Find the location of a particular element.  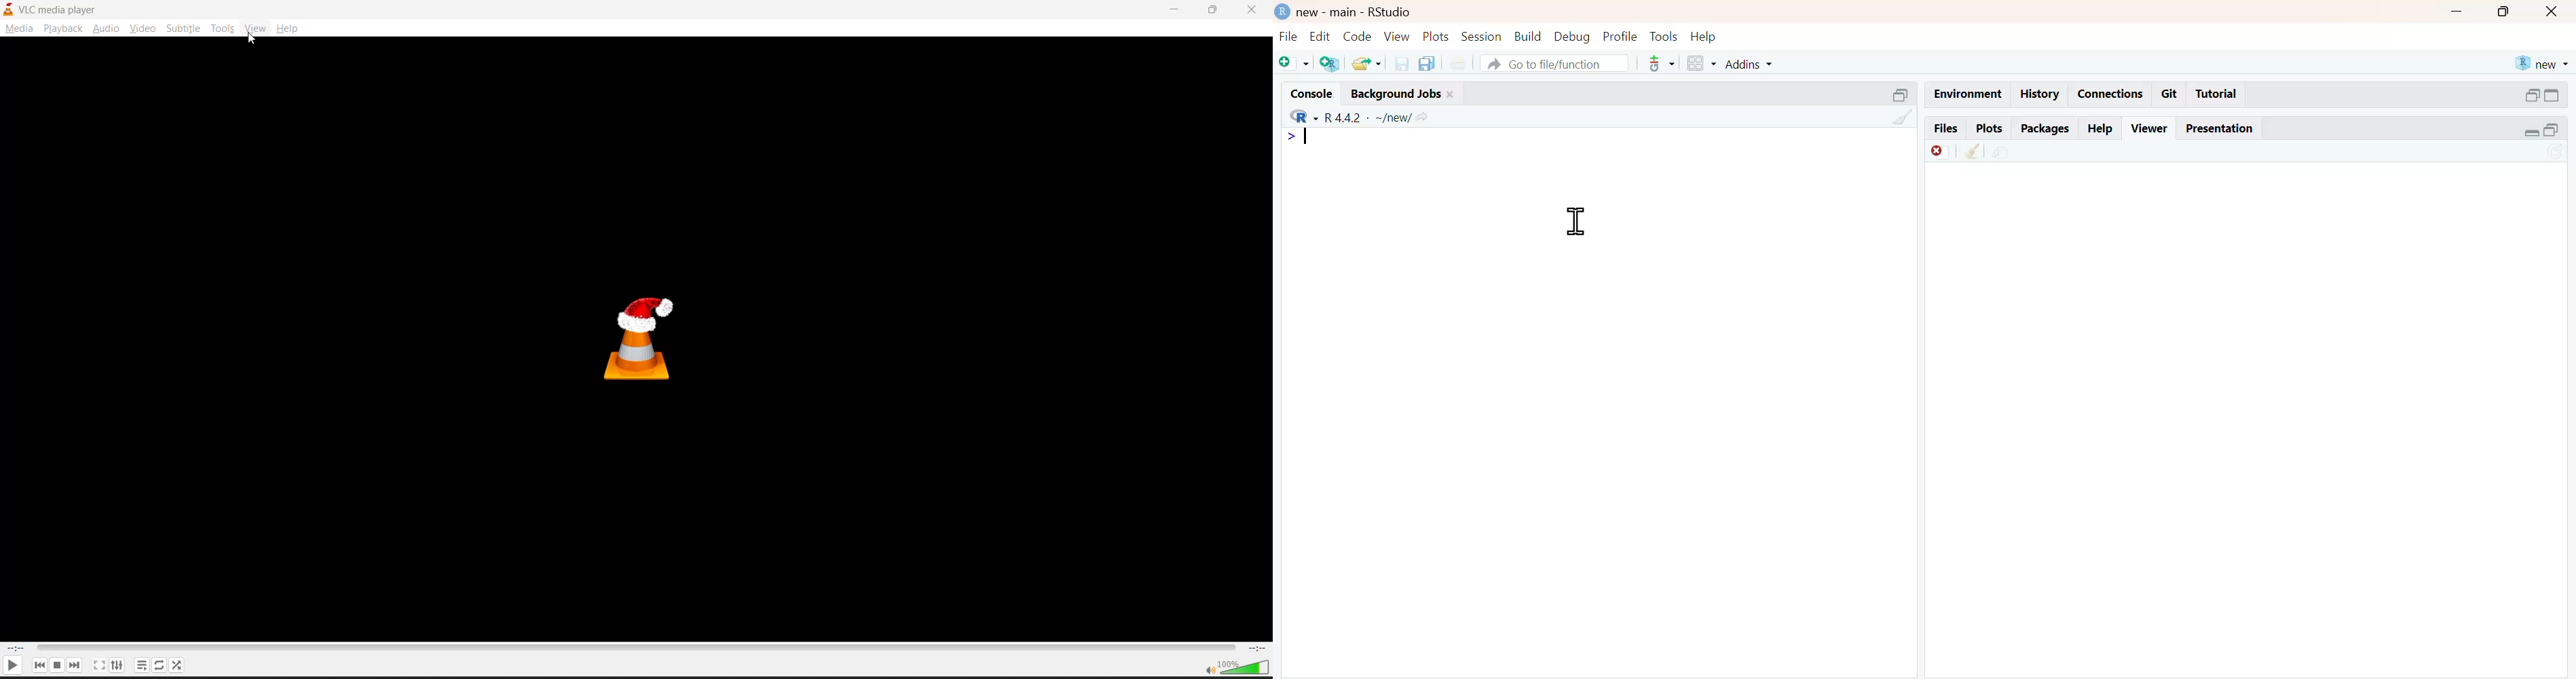

Add file as is located at coordinates (1293, 62).